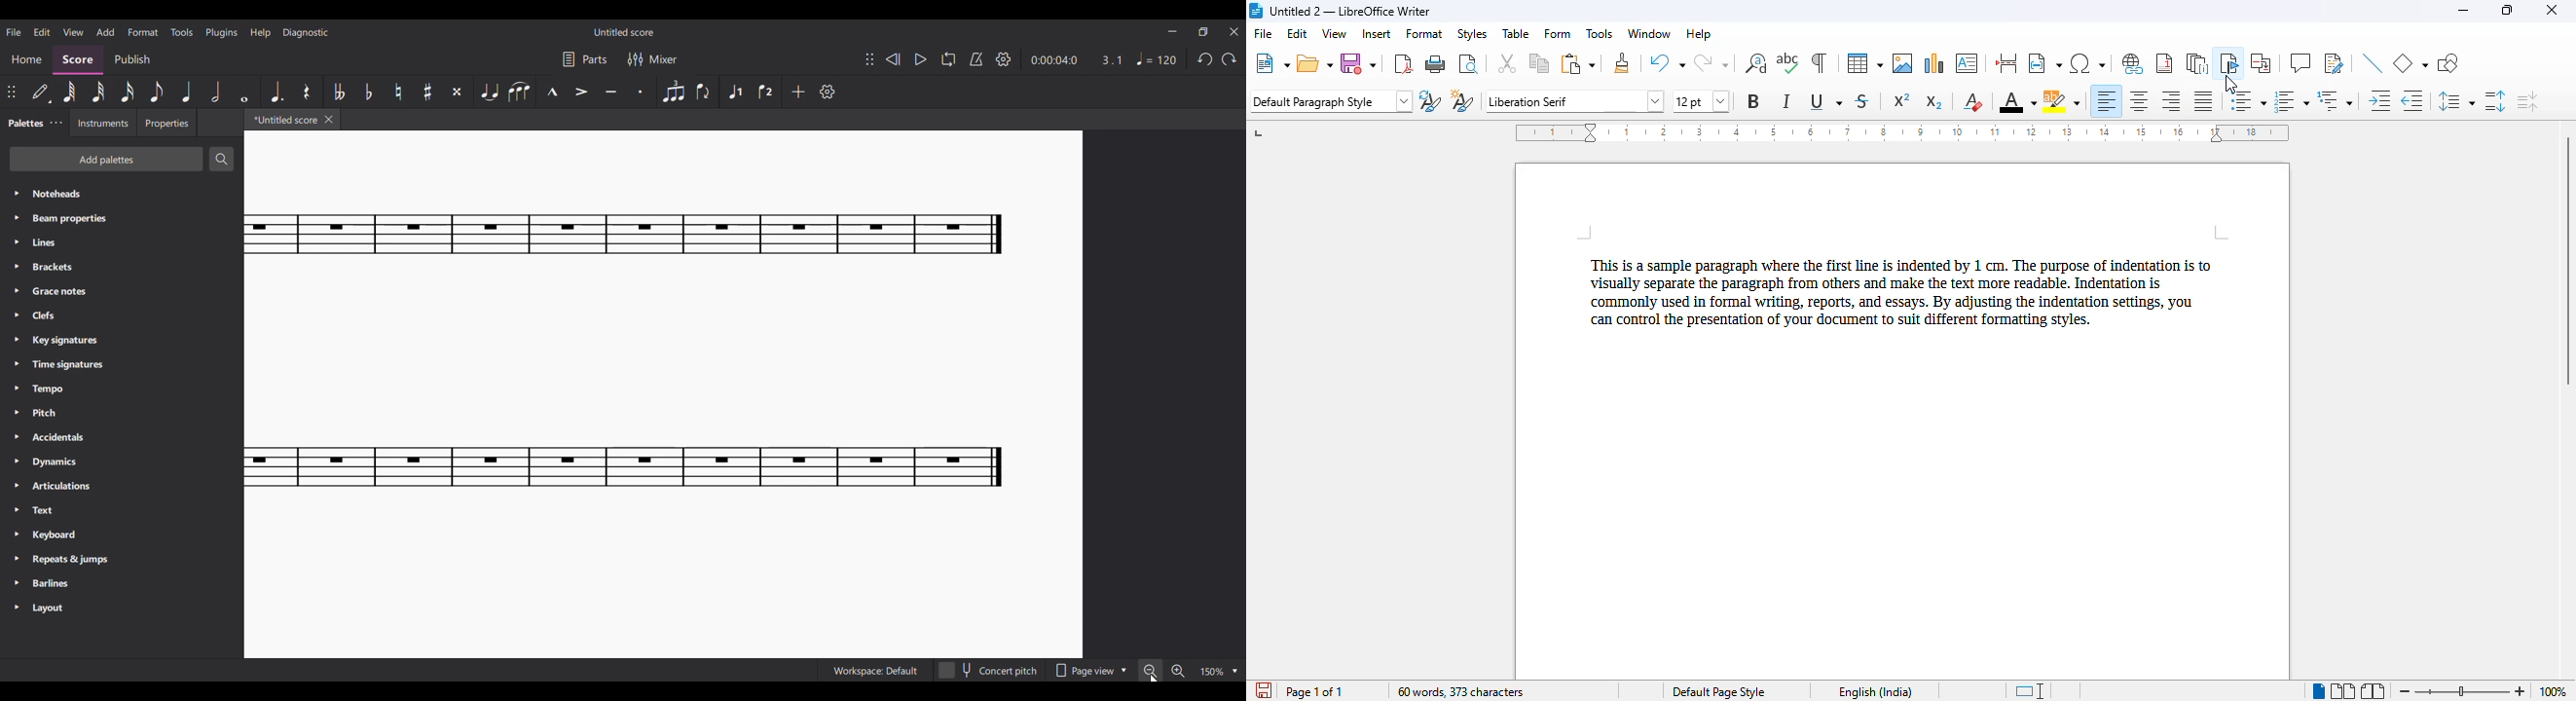  What do you see at coordinates (2203, 101) in the screenshot?
I see `justified` at bounding box center [2203, 101].